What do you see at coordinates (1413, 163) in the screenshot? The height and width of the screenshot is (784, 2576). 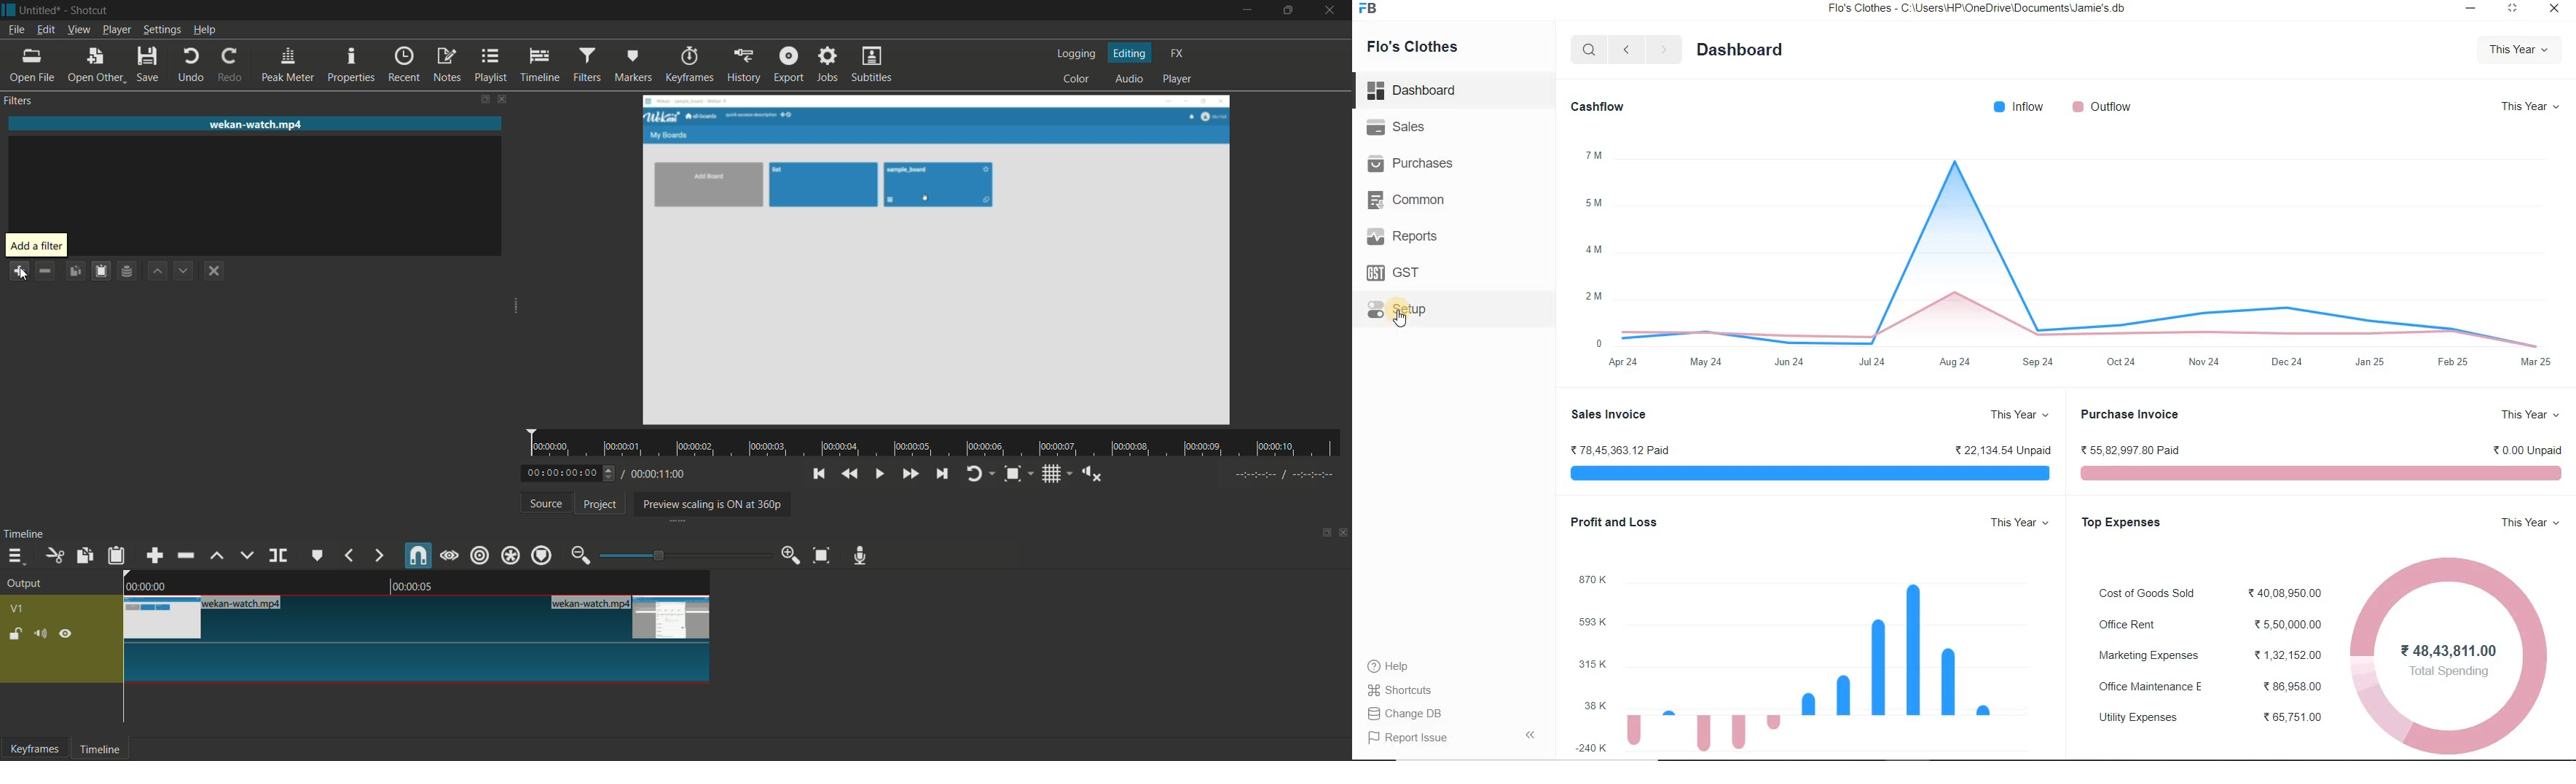 I see `Purchases` at bounding box center [1413, 163].